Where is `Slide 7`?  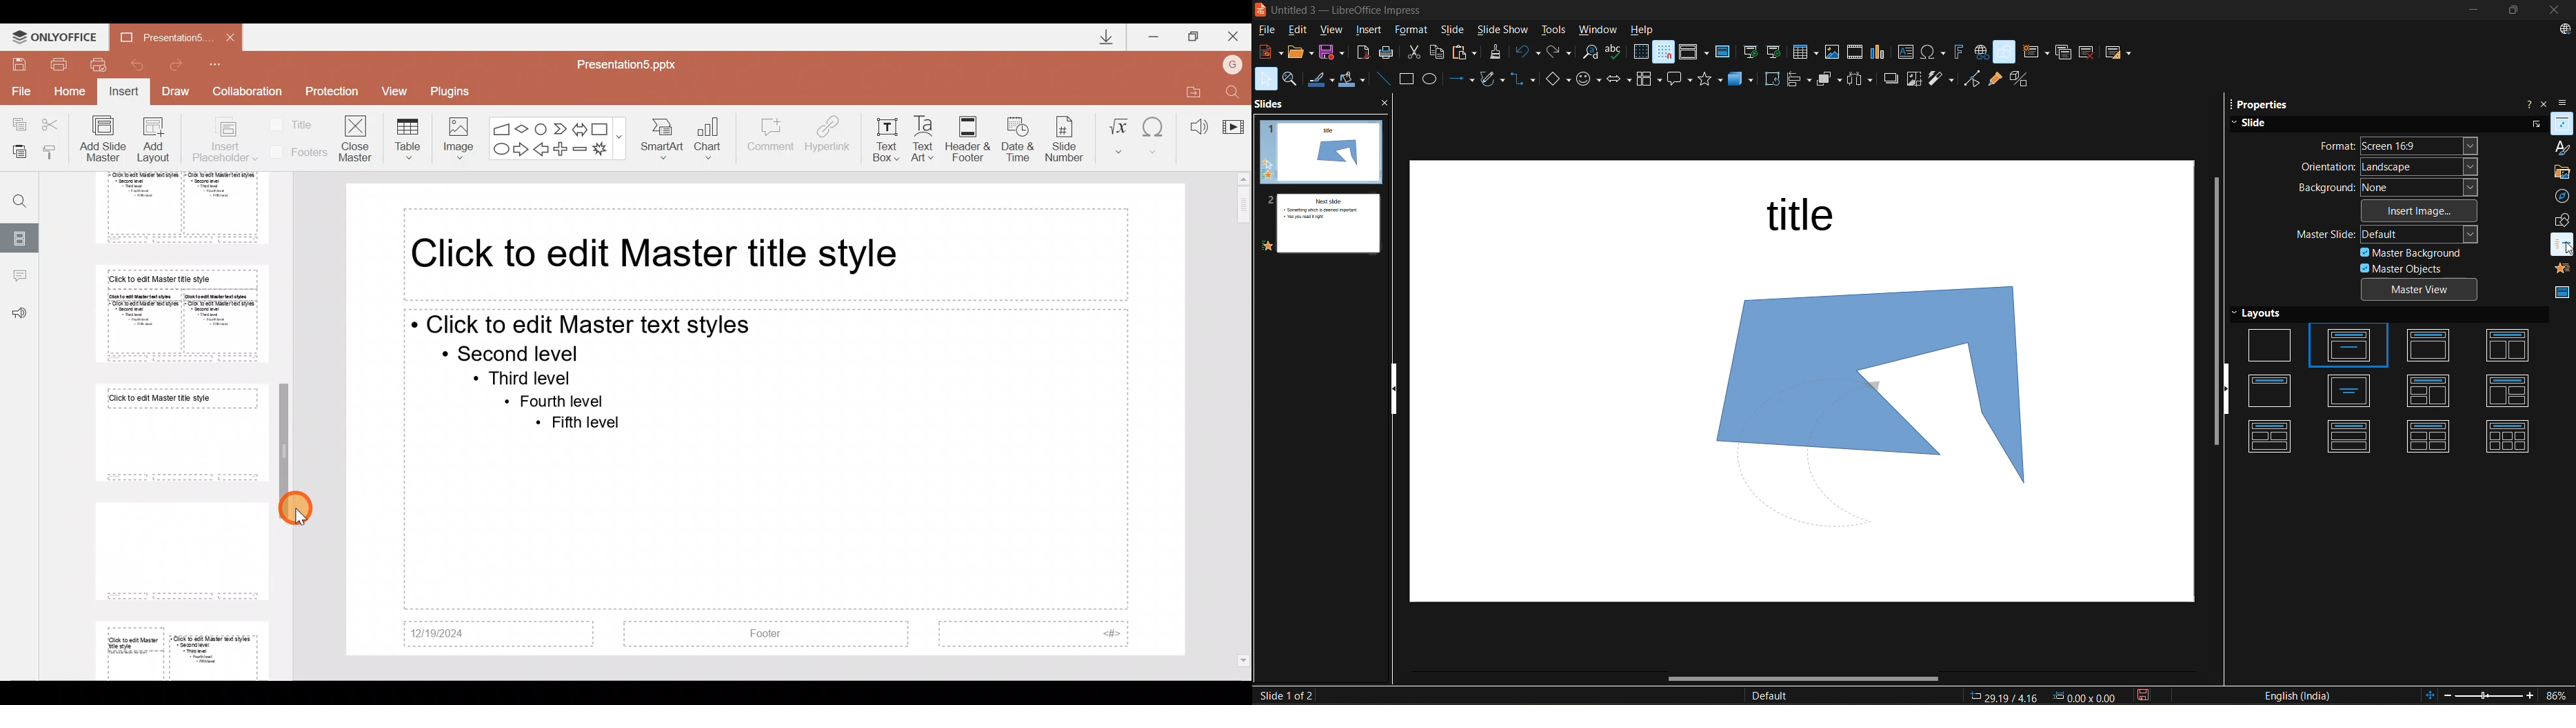 Slide 7 is located at coordinates (177, 433).